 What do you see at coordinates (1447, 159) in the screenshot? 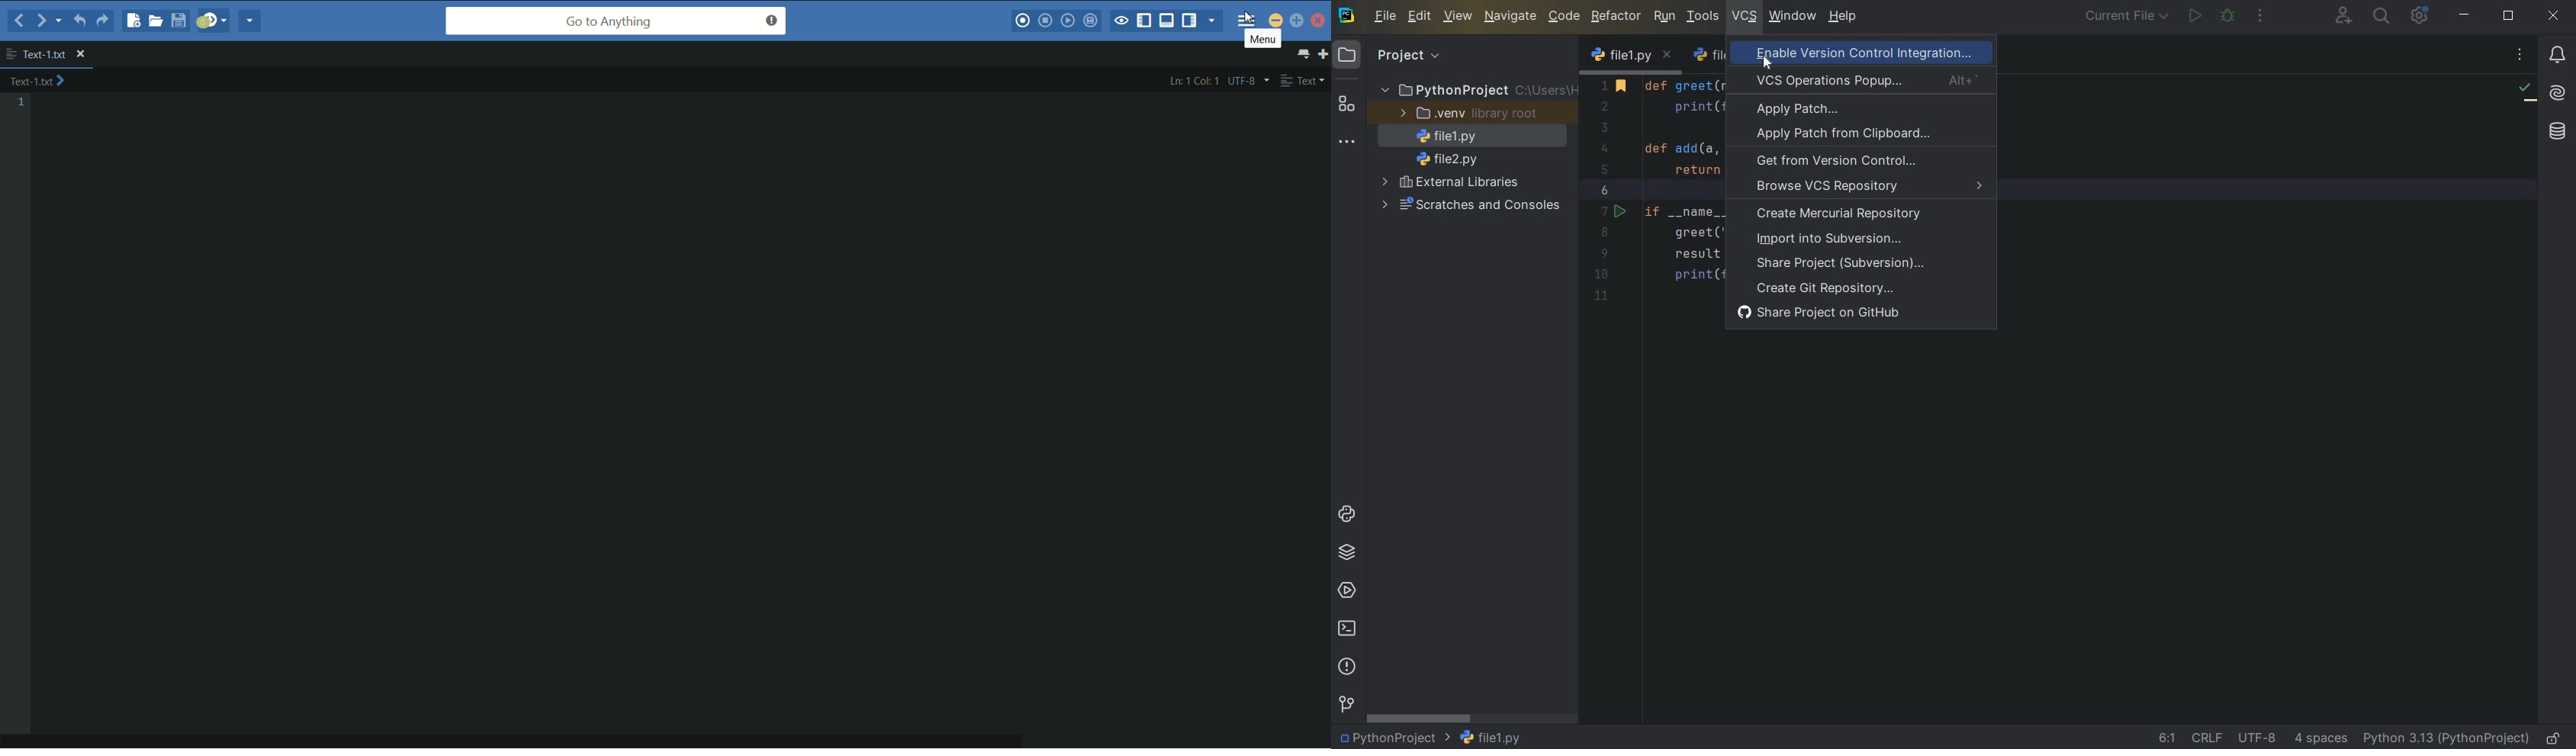
I see `file name 2` at bounding box center [1447, 159].